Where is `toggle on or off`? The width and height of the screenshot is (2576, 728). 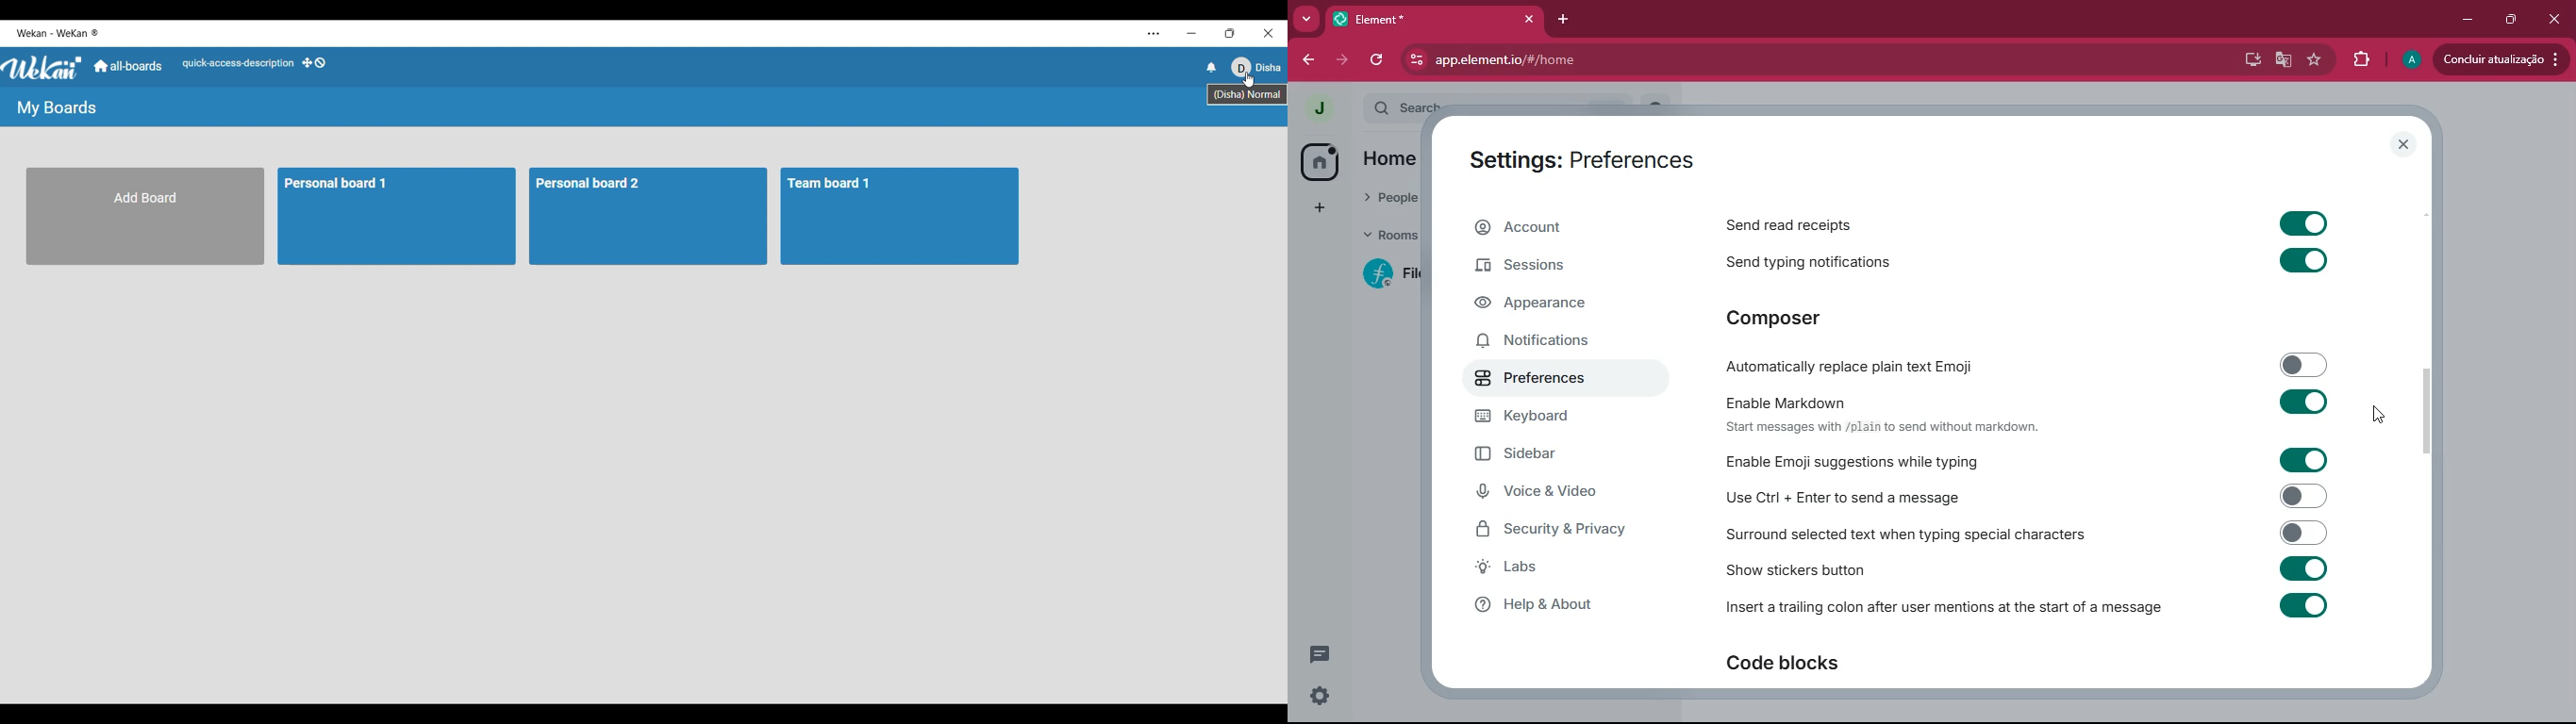
toggle on or off is located at coordinates (2298, 460).